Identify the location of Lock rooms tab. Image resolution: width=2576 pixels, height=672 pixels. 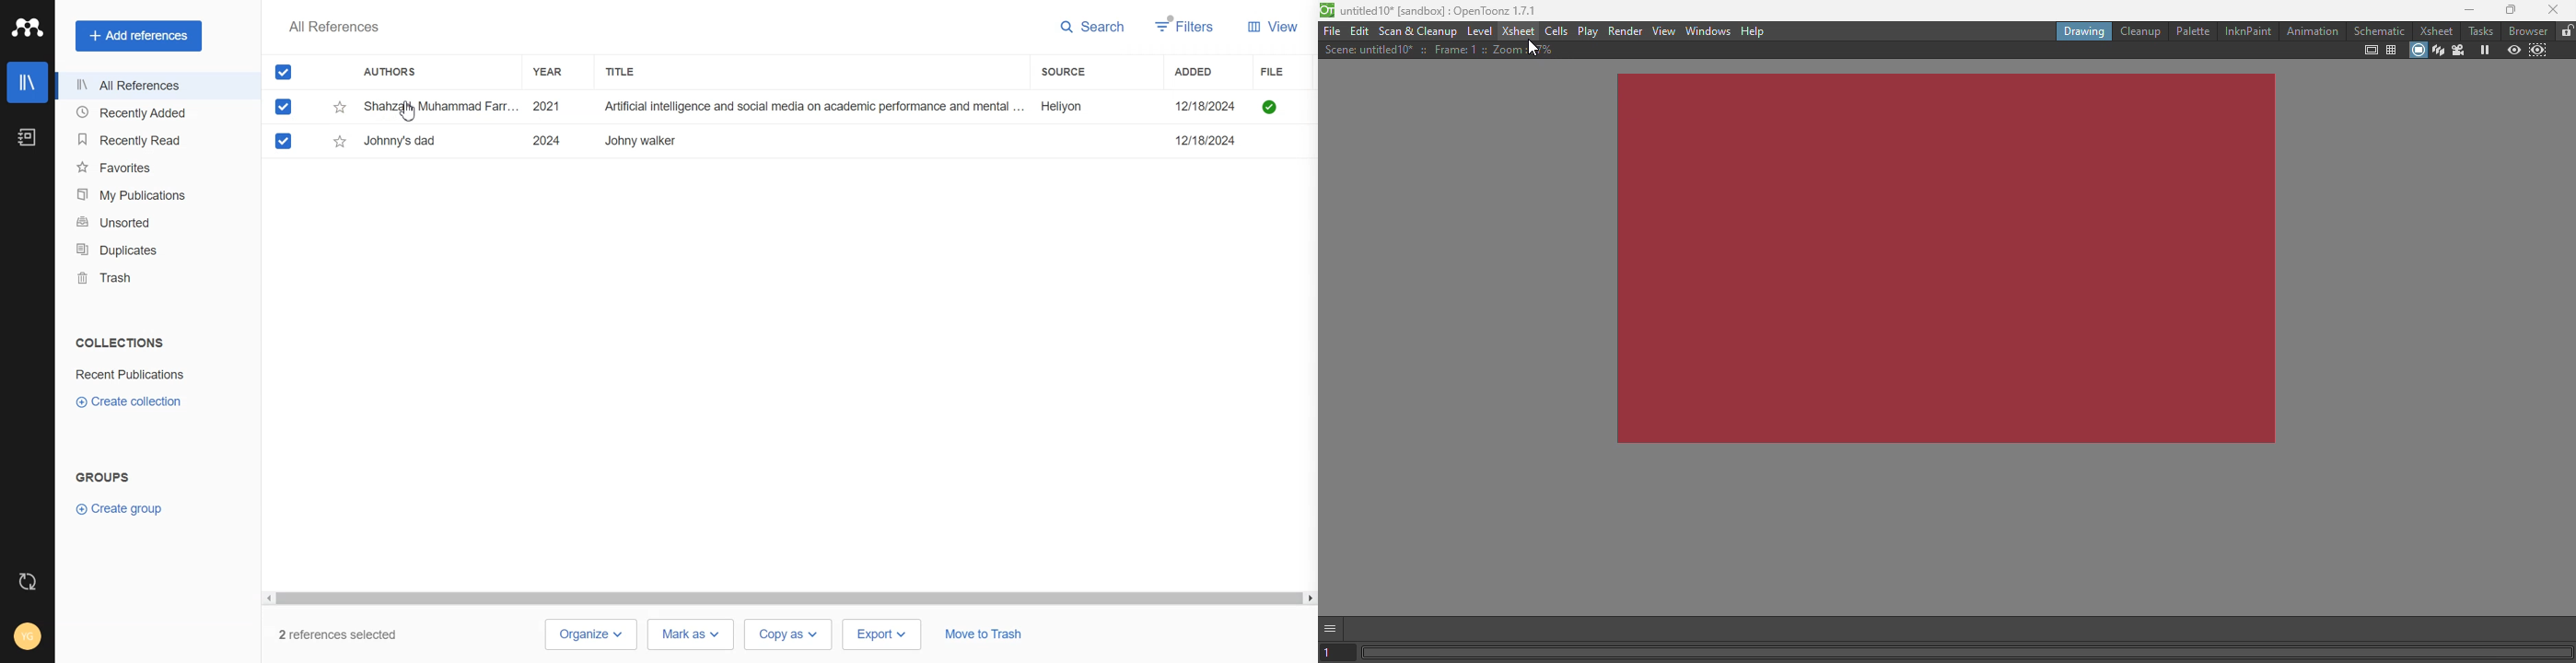
(2567, 31).